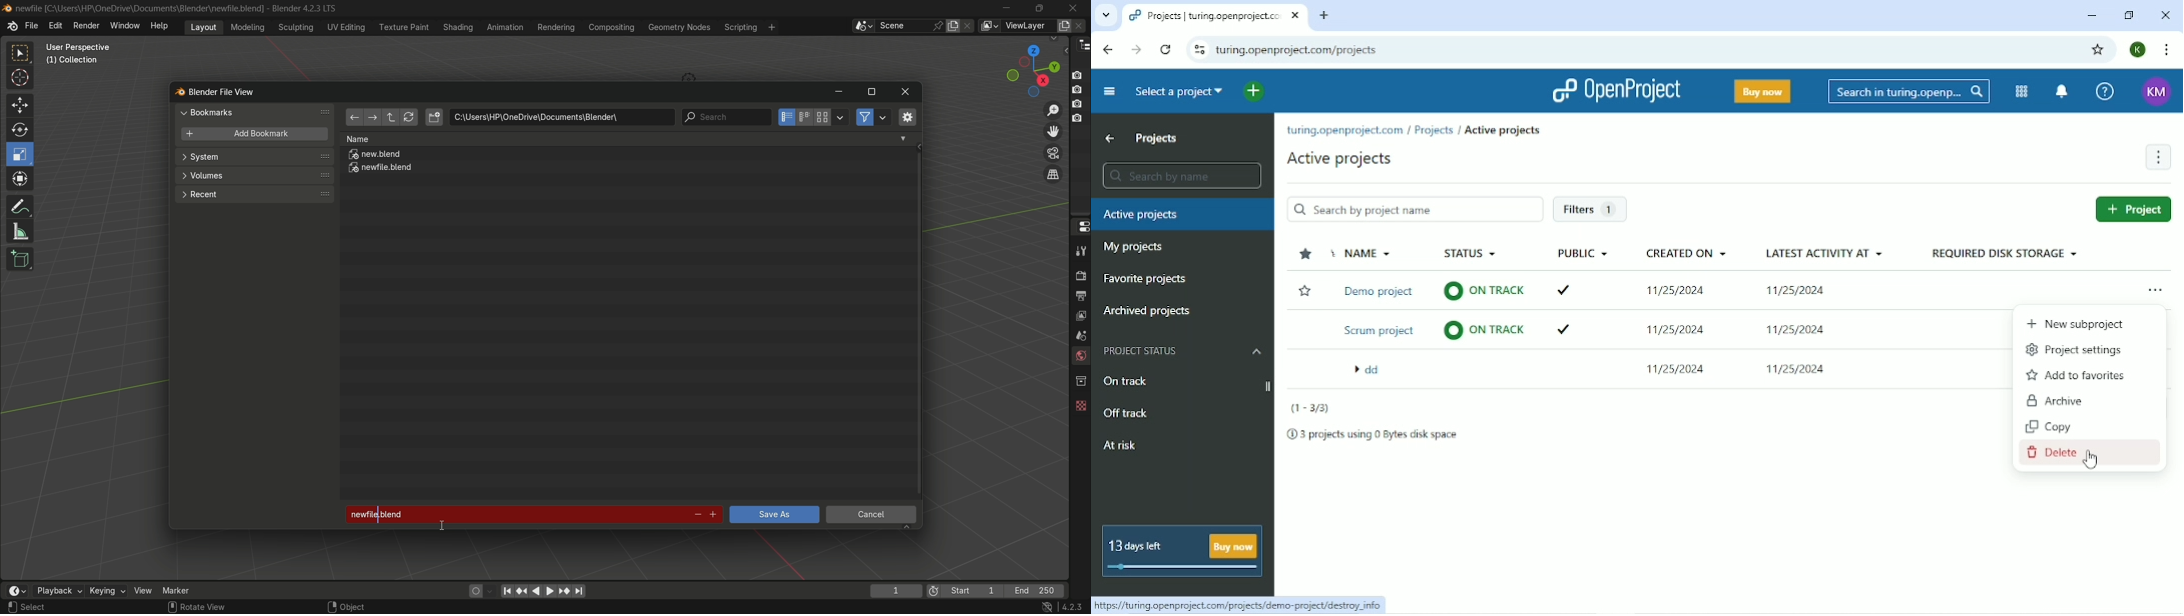 The width and height of the screenshot is (2184, 616). Describe the element at coordinates (895, 591) in the screenshot. I see `current frame` at that location.